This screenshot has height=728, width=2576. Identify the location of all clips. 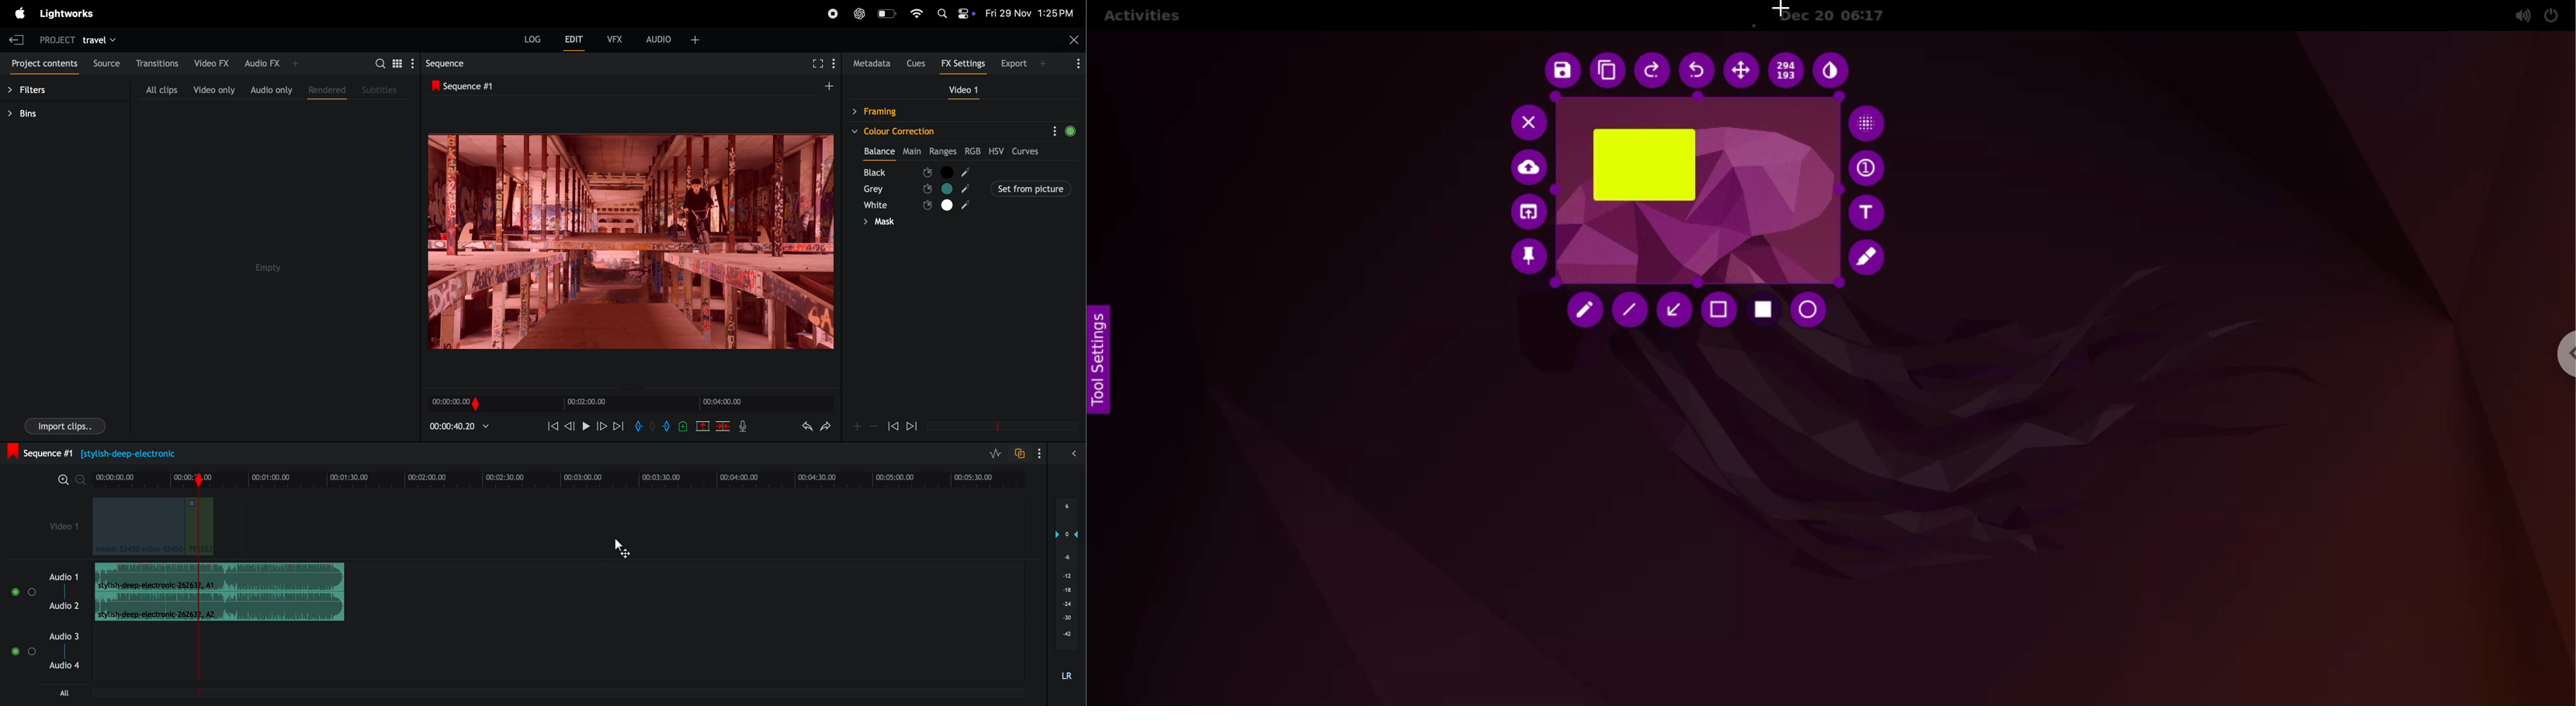
(161, 89).